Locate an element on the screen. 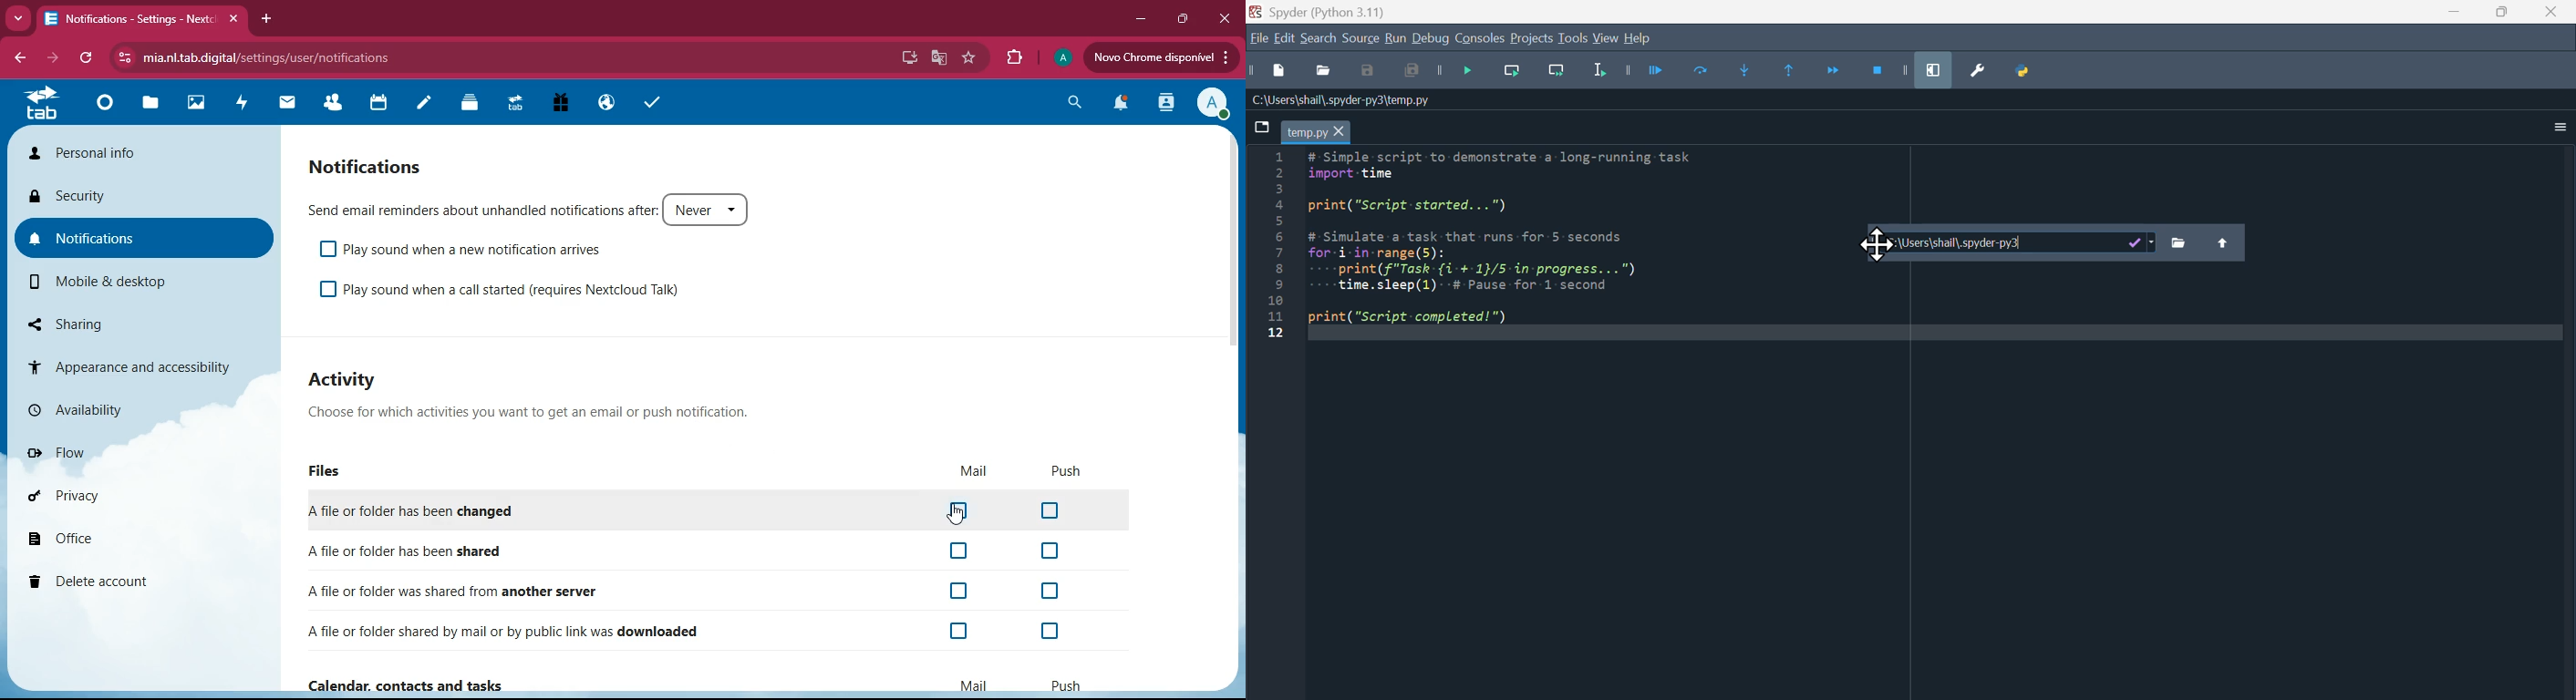 This screenshot has height=700, width=2576. Filename is located at coordinates (1315, 130).